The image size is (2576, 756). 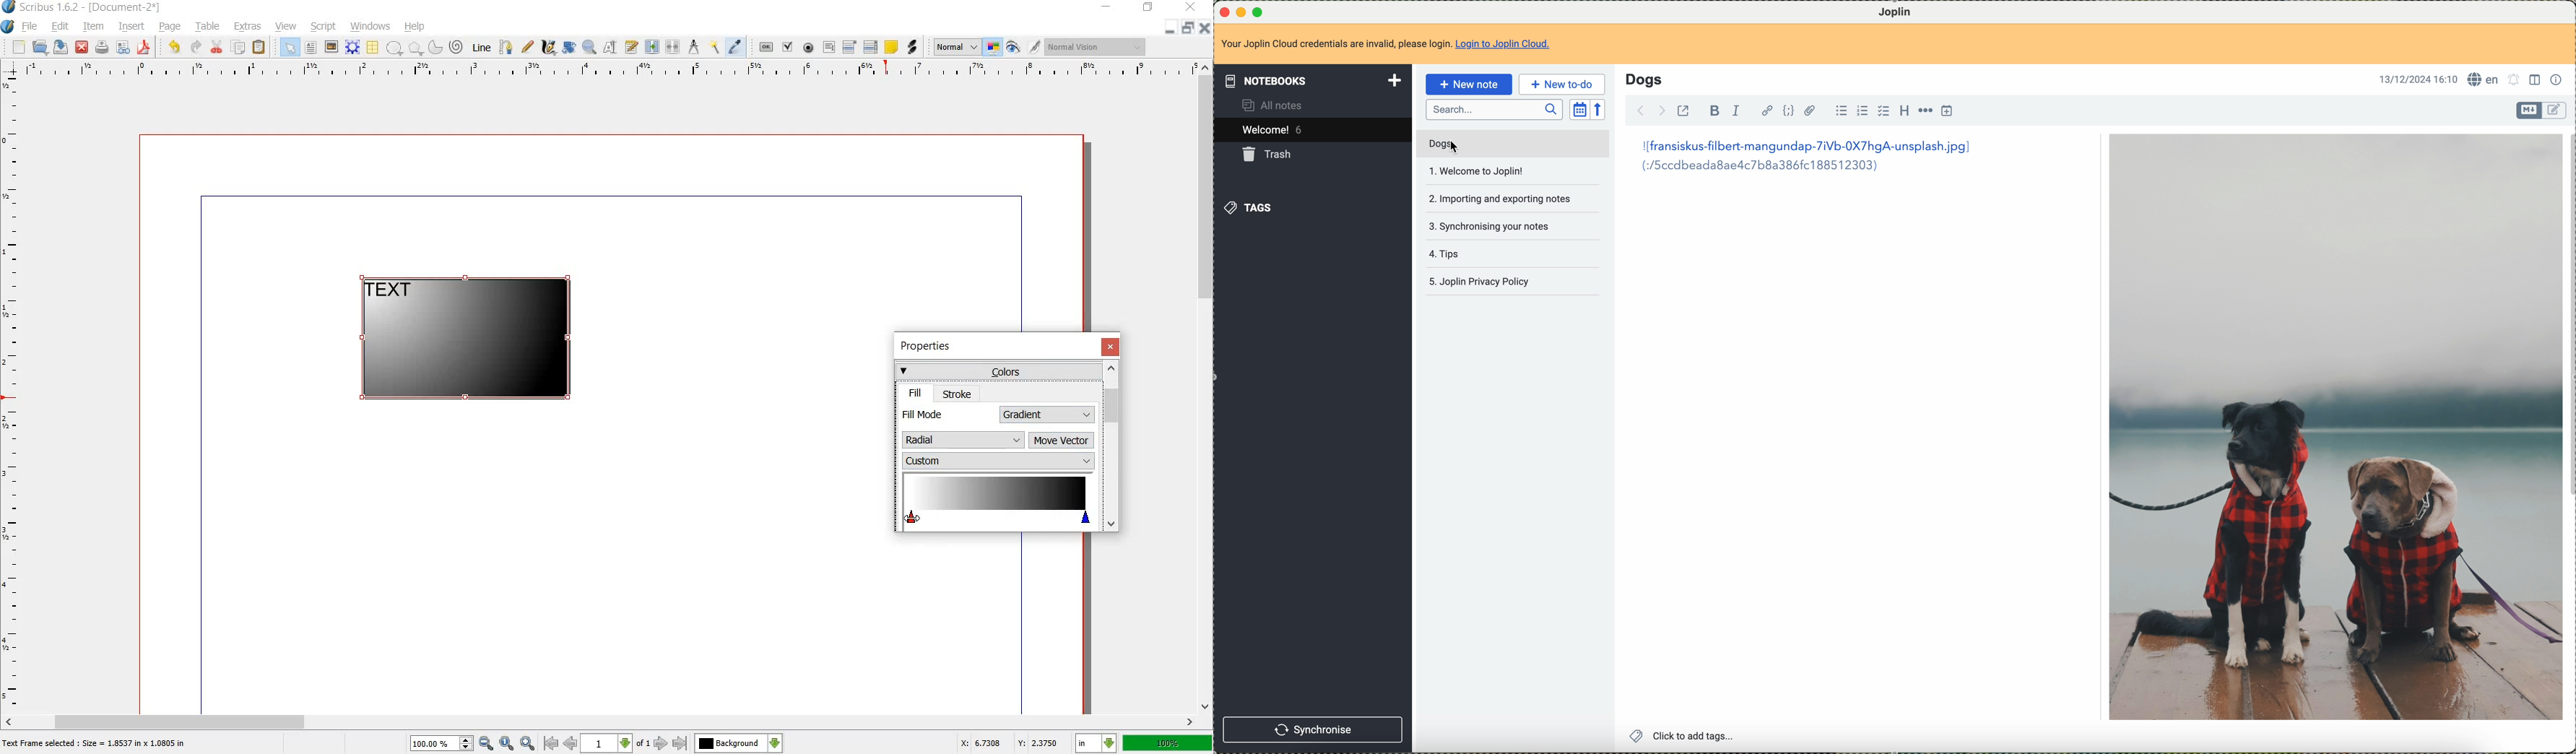 I want to click on numbered list, so click(x=1862, y=112).